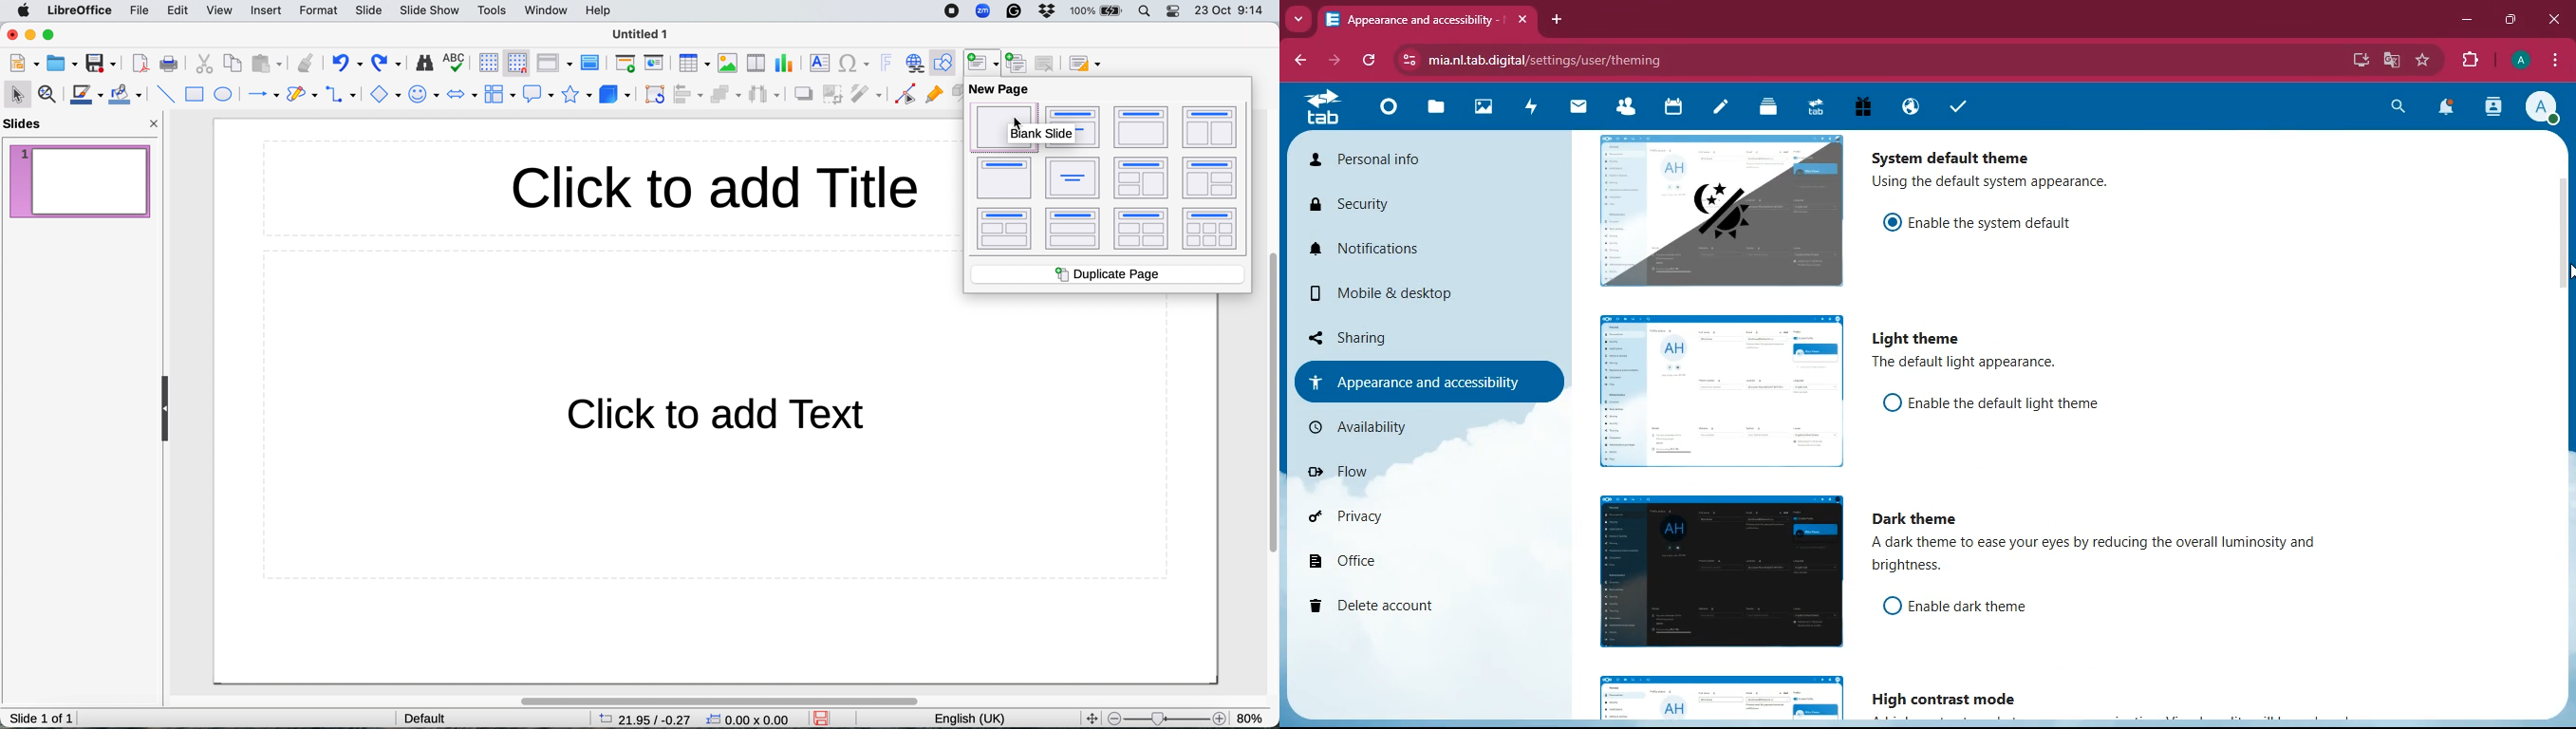 The height and width of the screenshot is (756, 2576). Describe the element at coordinates (1376, 297) in the screenshot. I see `mobile` at that location.